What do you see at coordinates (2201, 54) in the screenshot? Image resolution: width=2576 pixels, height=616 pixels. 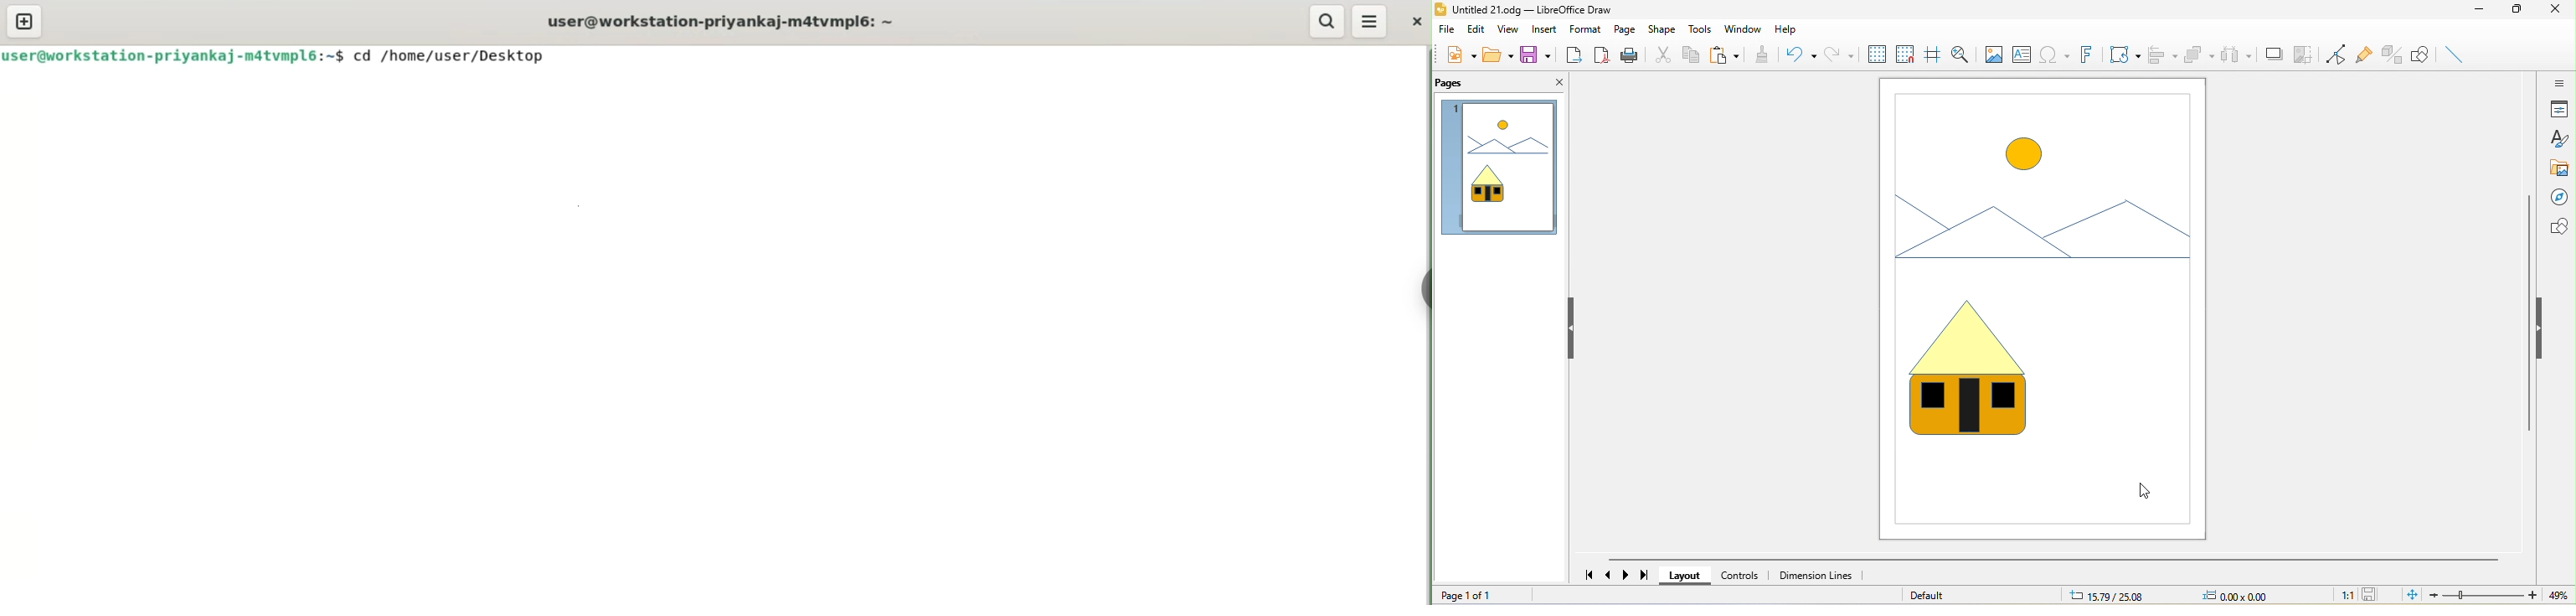 I see `arrange` at bounding box center [2201, 54].